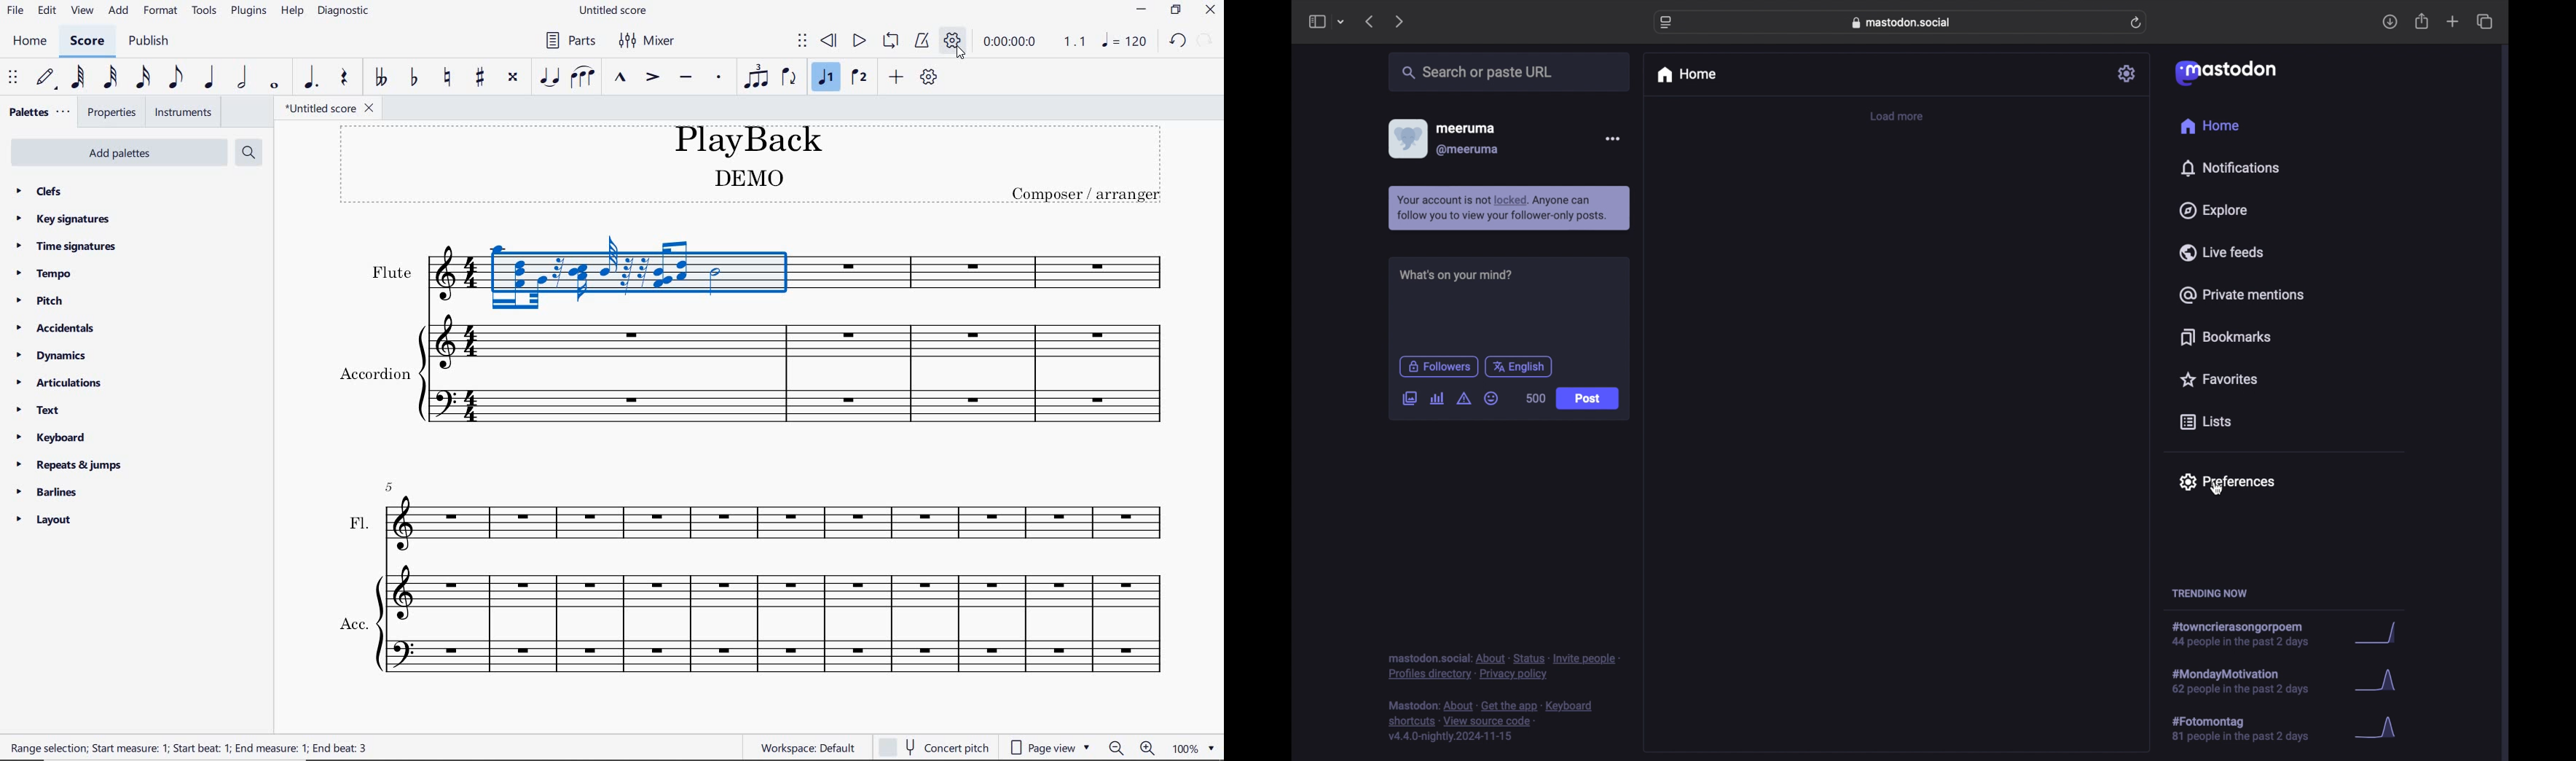  I want to click on post, so click(1589, 398).